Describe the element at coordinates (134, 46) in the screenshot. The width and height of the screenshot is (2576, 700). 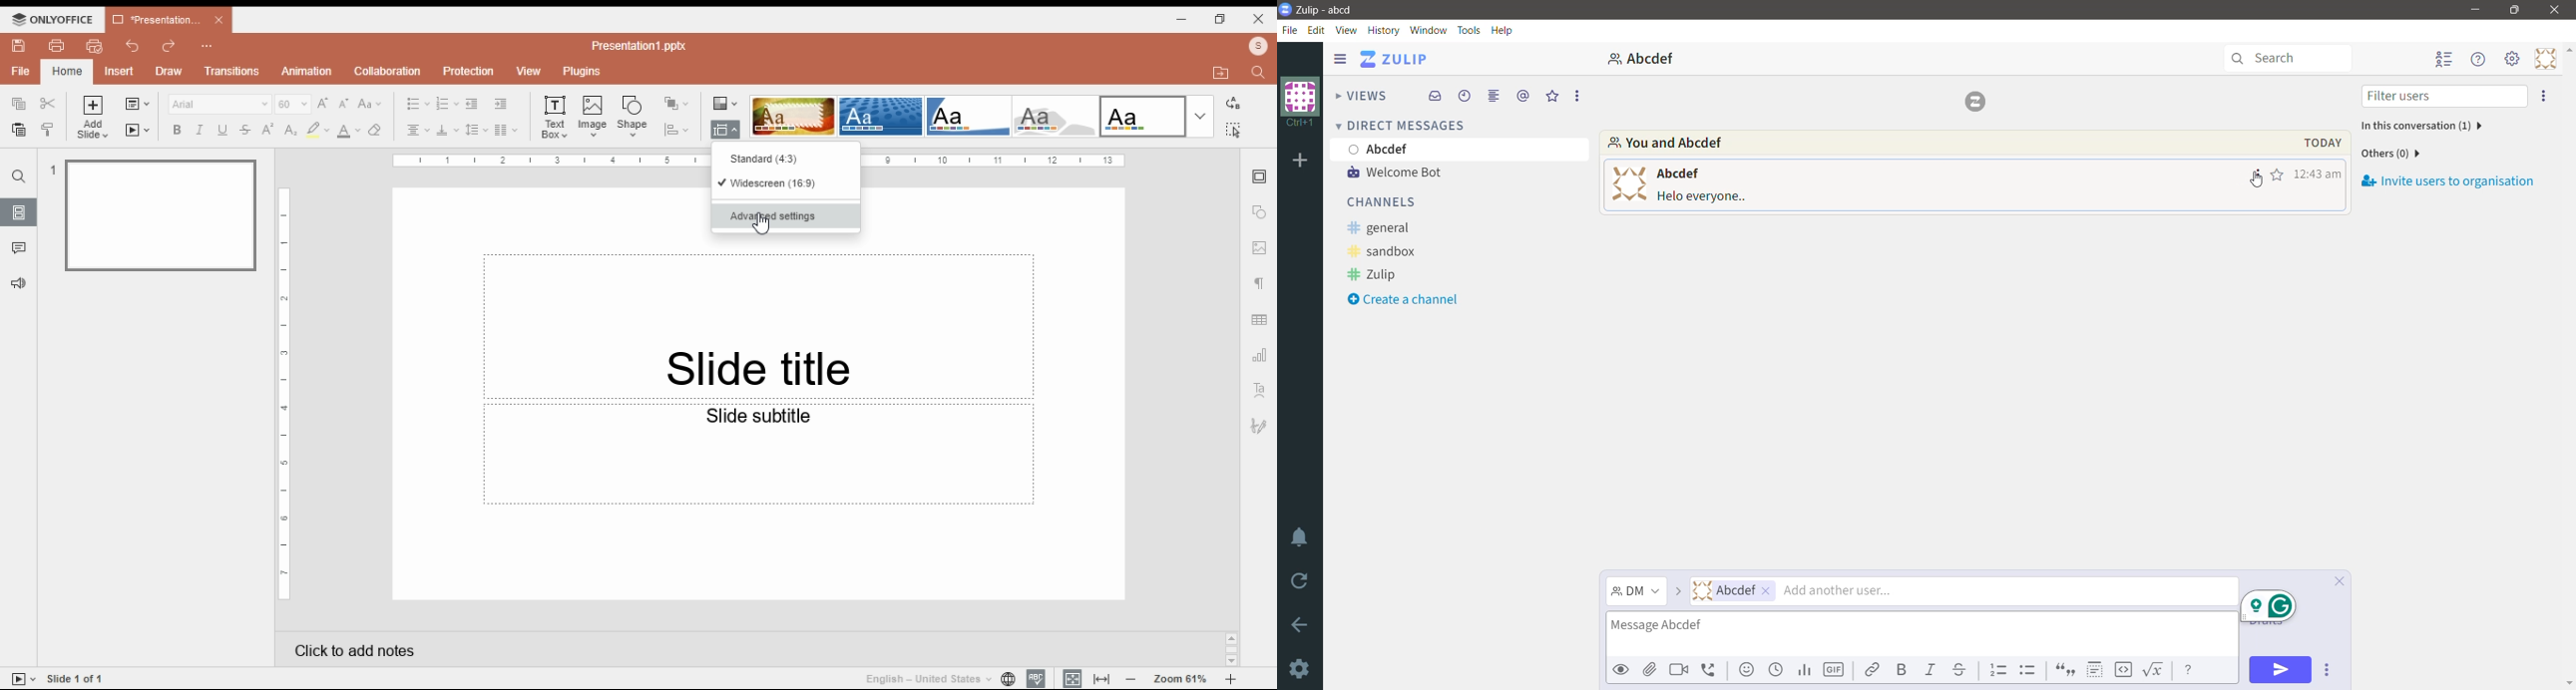
I see `undo` at that location.